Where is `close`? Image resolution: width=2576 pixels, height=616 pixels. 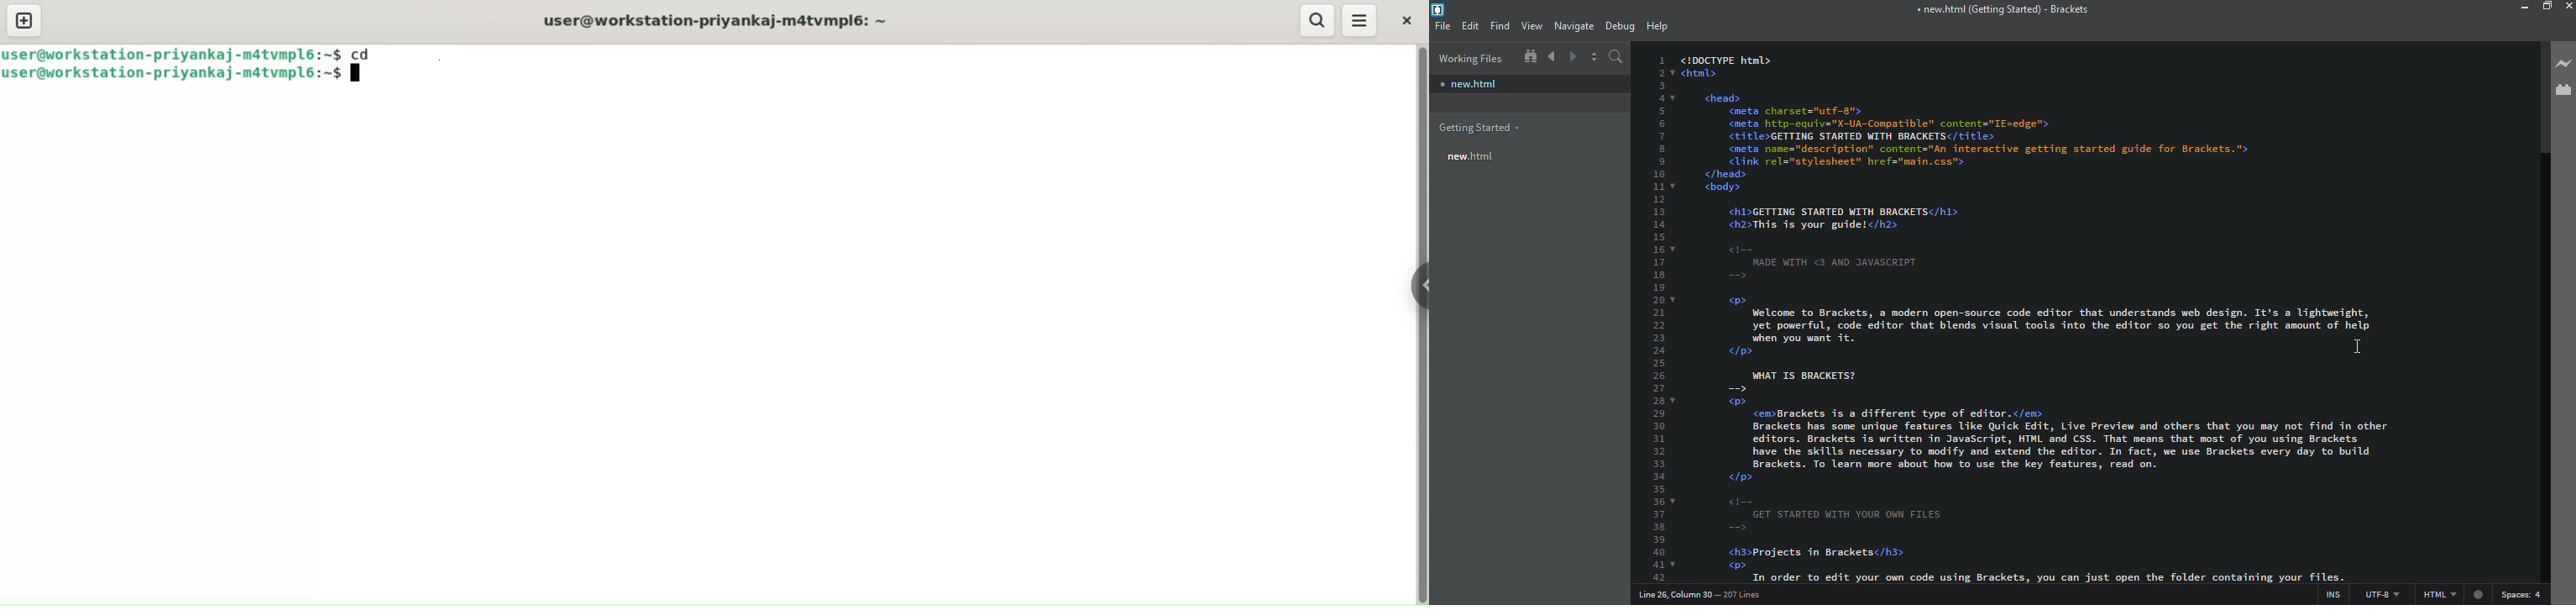 close is located at coordinates (2568, 6).